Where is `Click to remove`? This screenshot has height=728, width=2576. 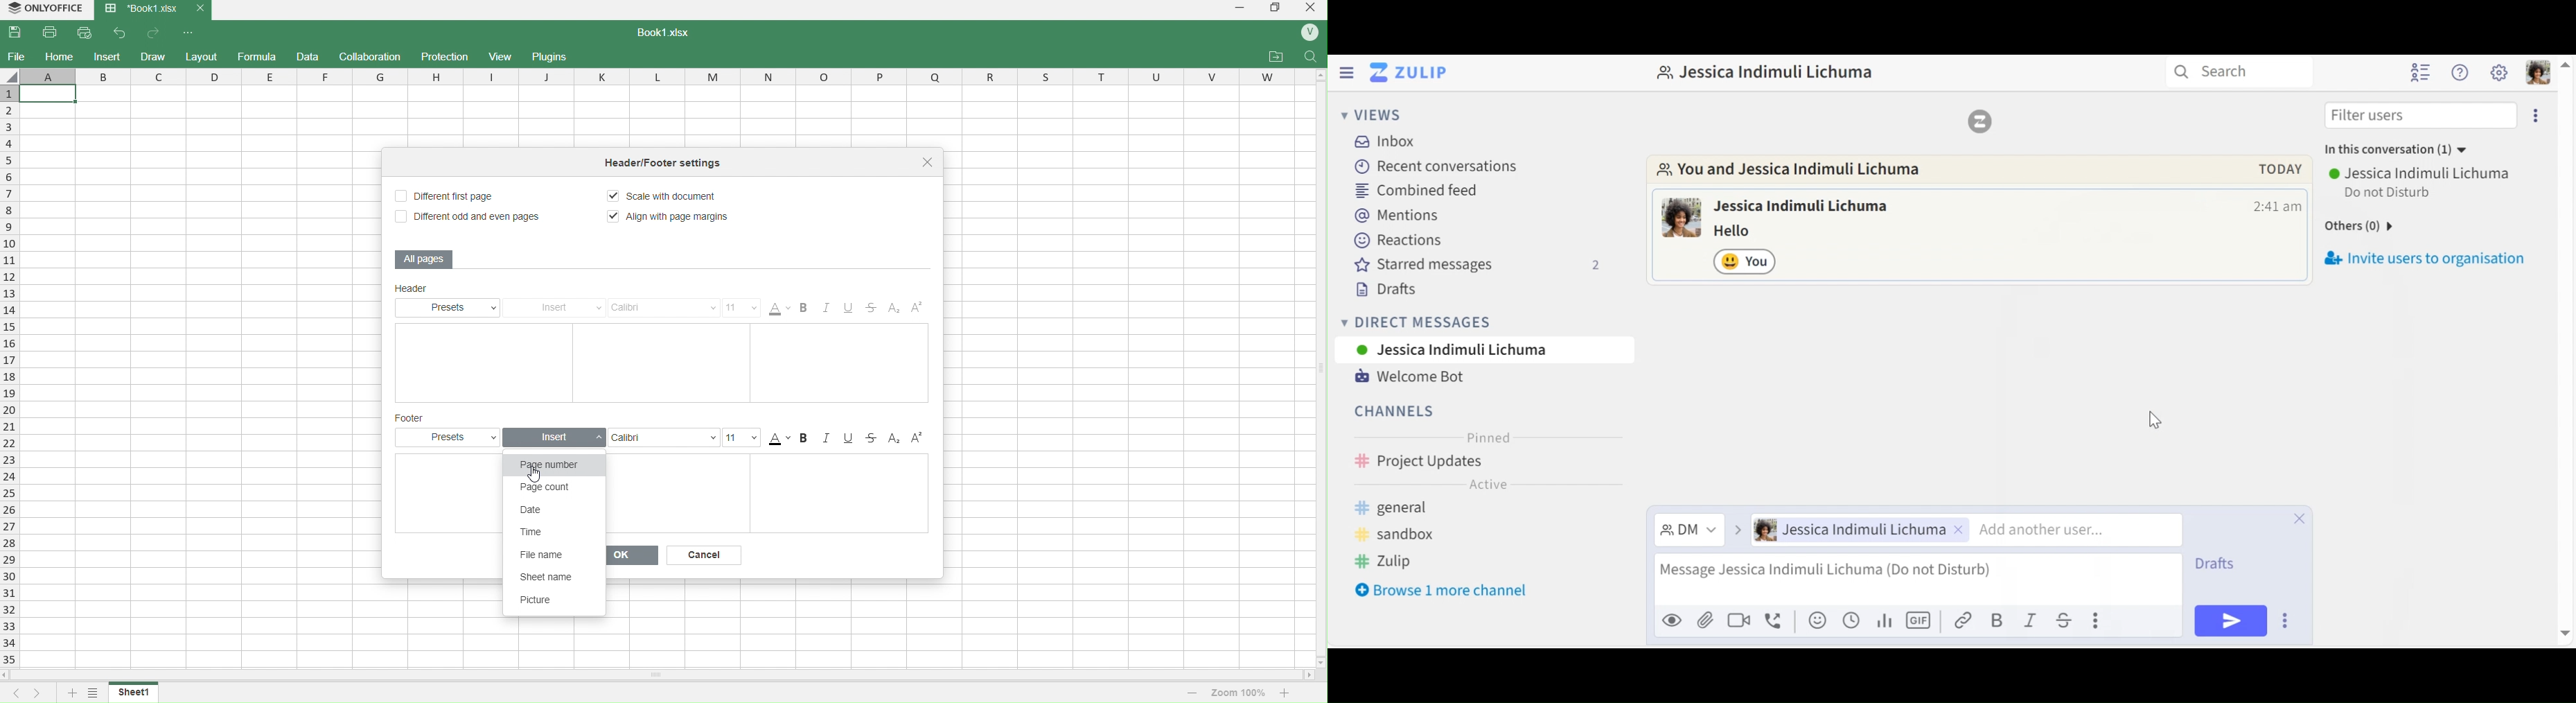
Click to remove is located at coordinates (1741, 260).